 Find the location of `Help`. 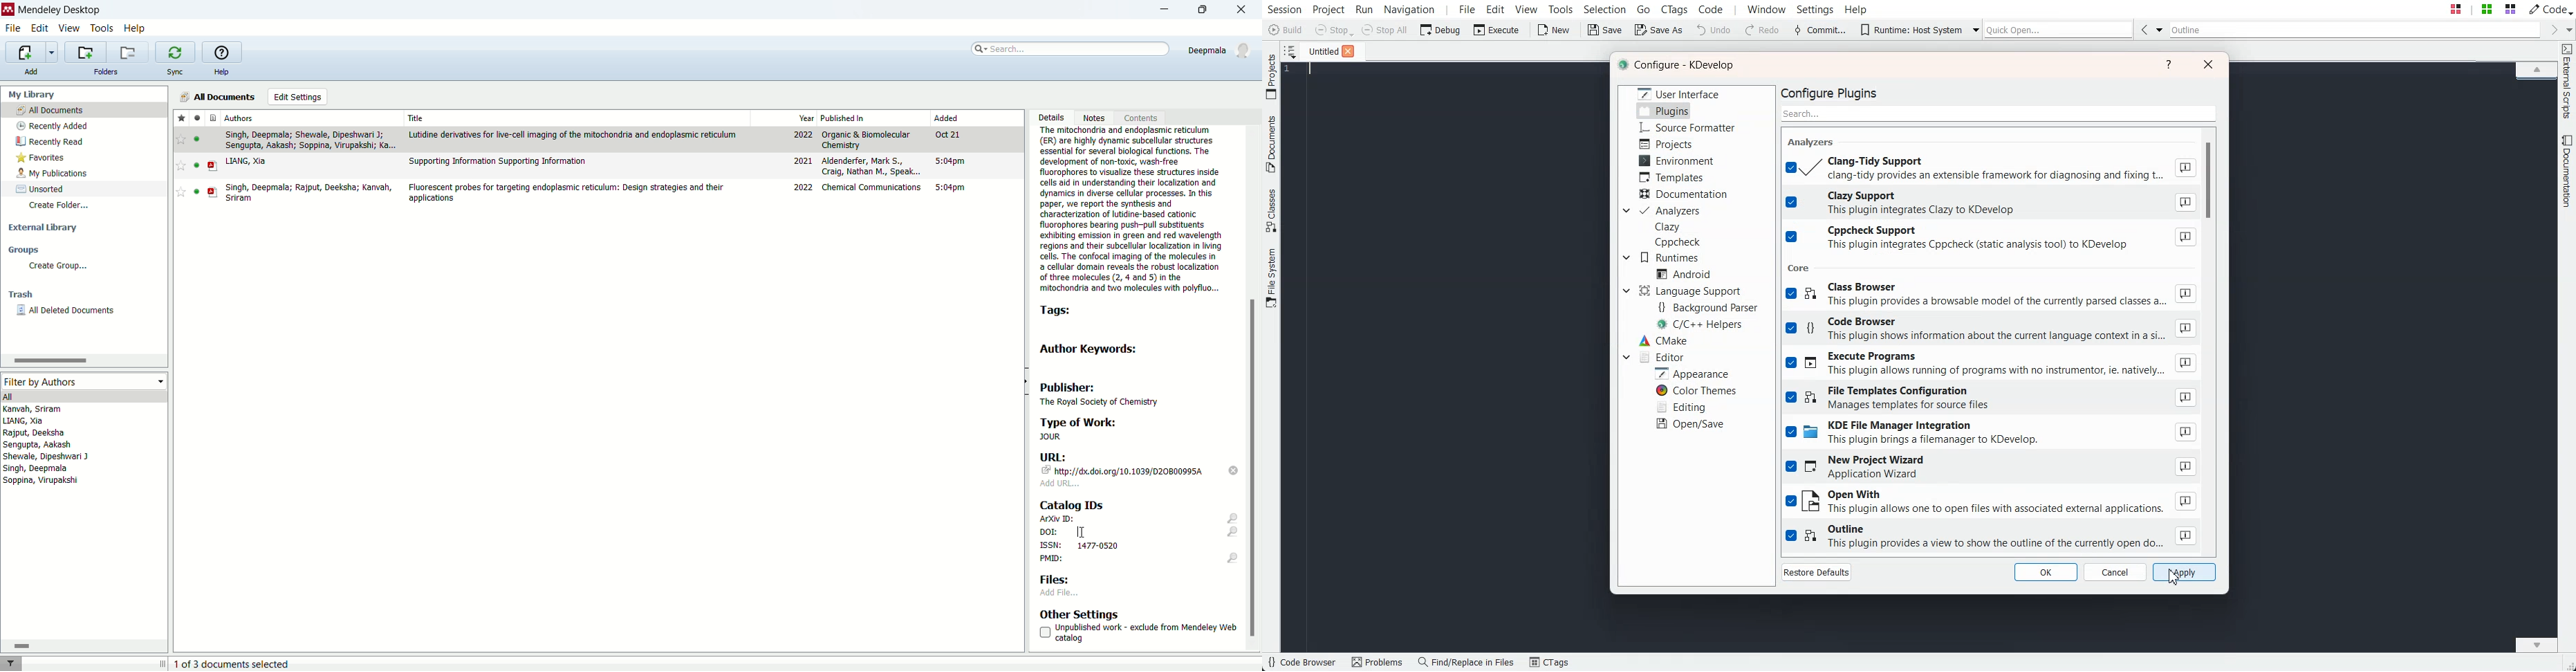

Help is located at coordinates (1856, 8).